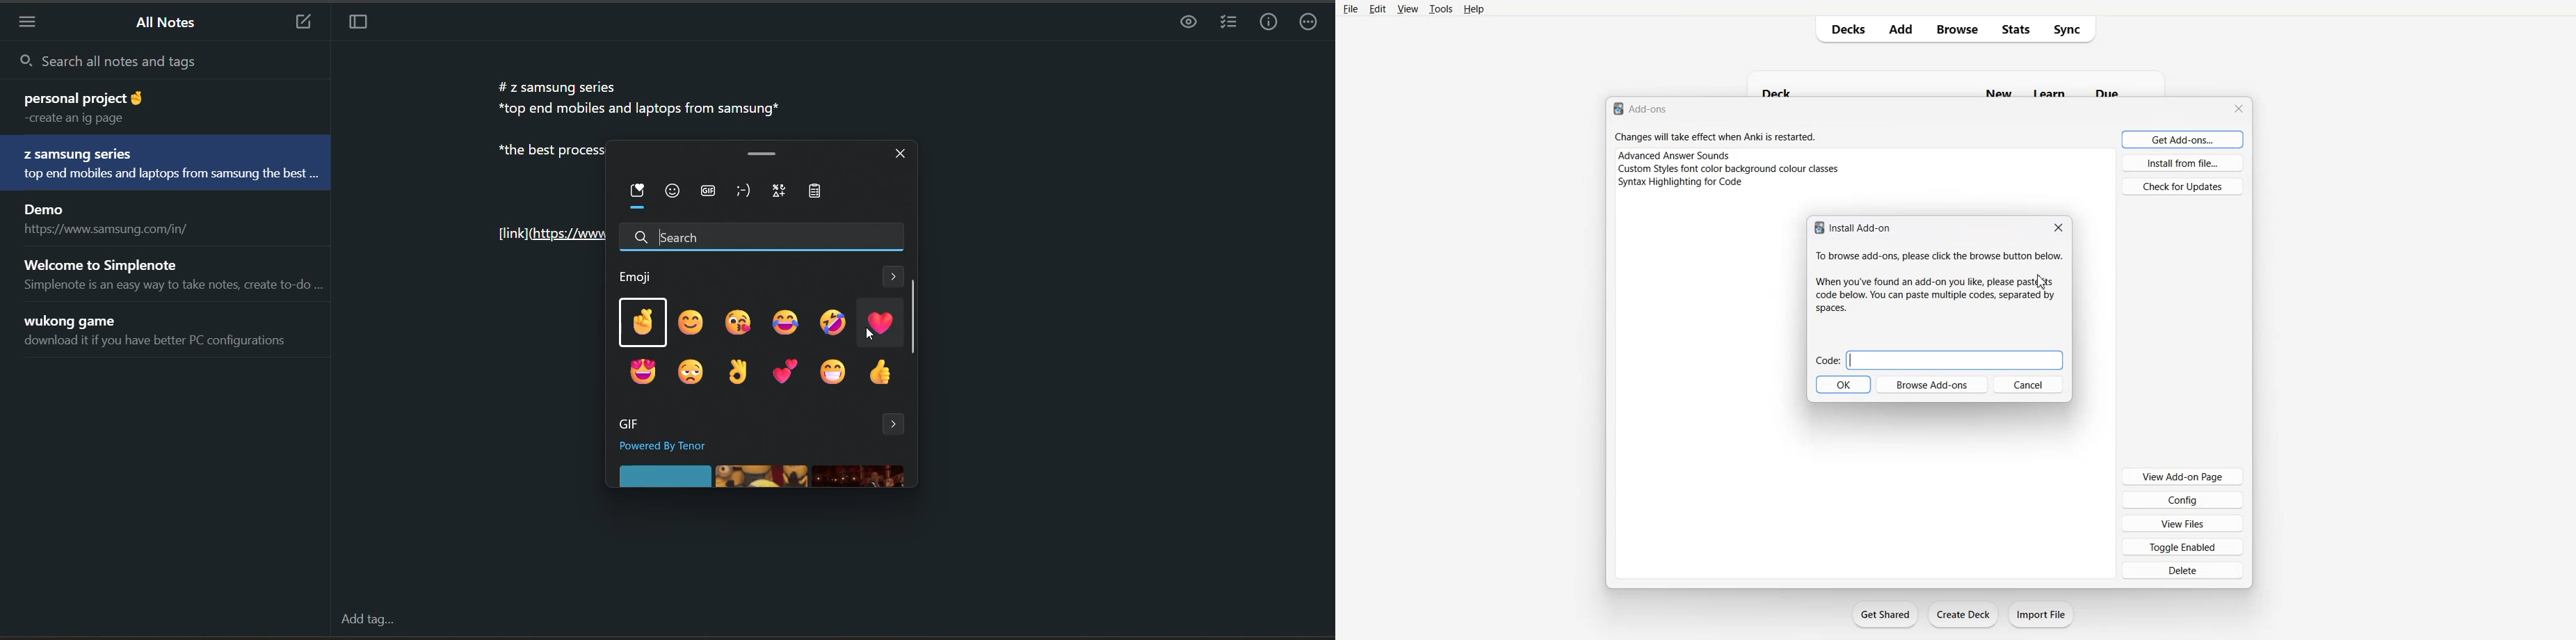 This screenshot has height=644, width=2576. I want to click on deck, so click(1781, 91).